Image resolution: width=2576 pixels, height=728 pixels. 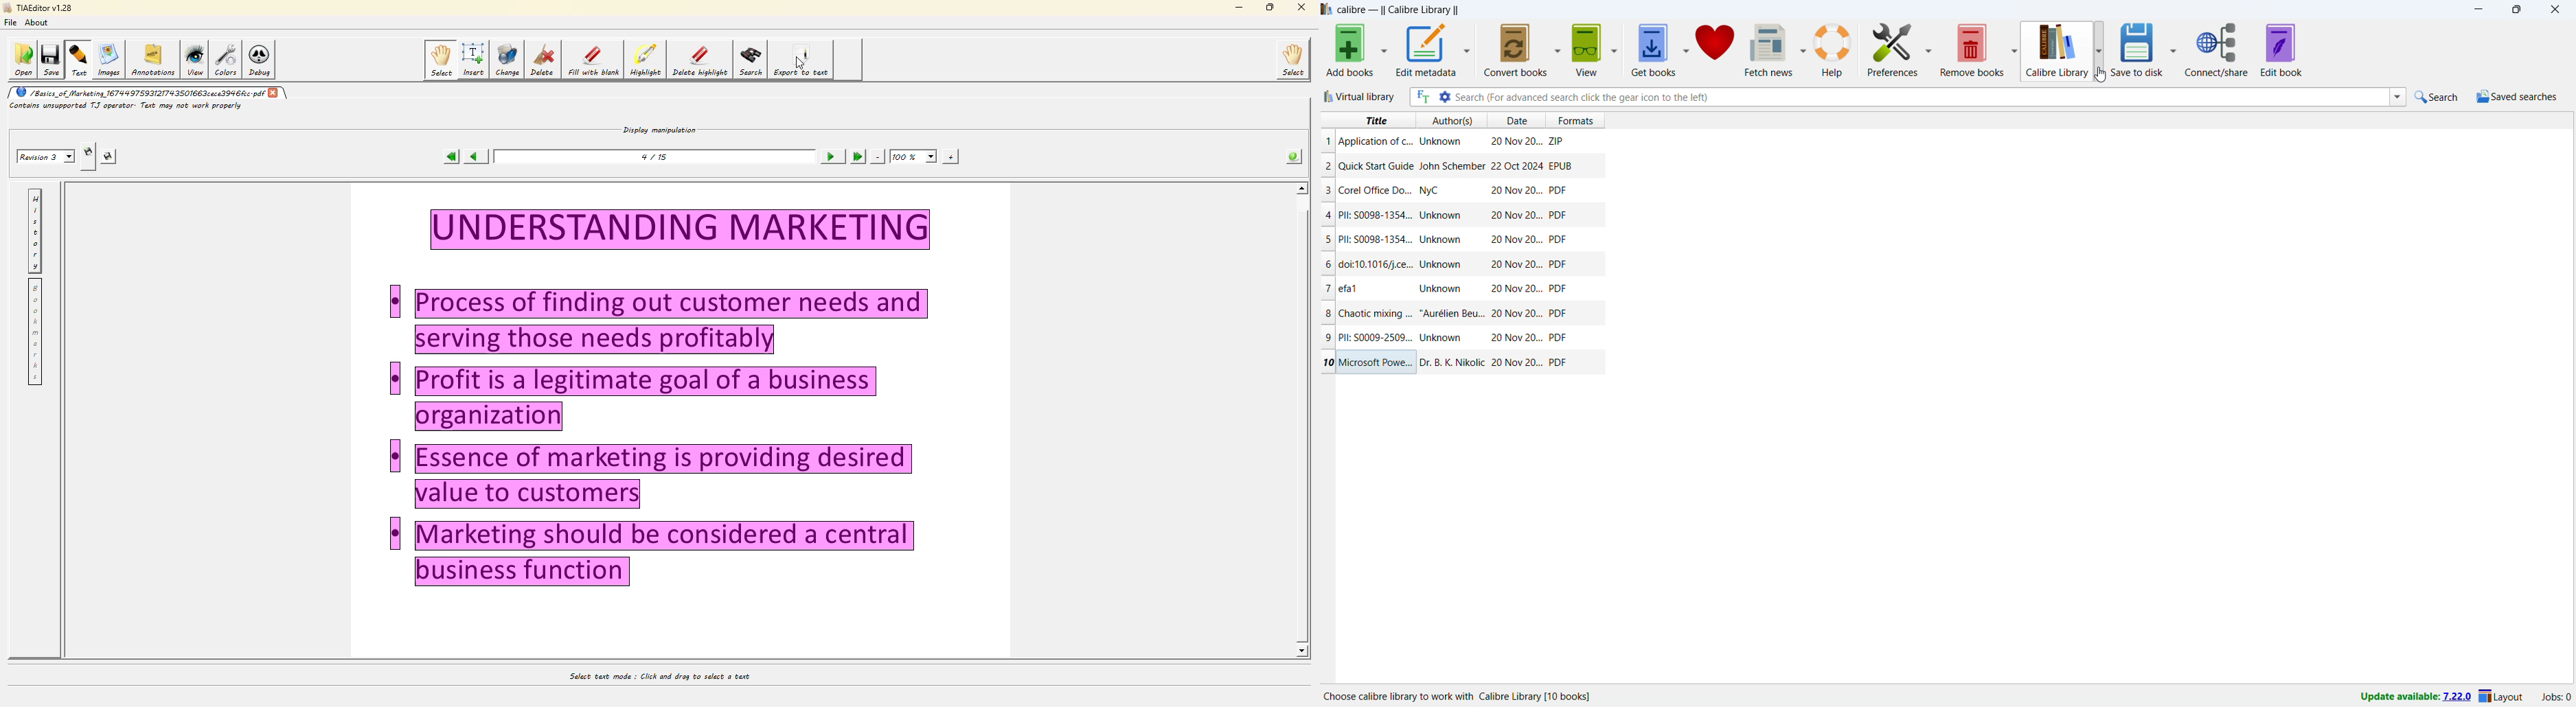 What do you see at coordinates (1514, 338) in the screenshot?
I see `Date` at bounding box center [1514, 338].